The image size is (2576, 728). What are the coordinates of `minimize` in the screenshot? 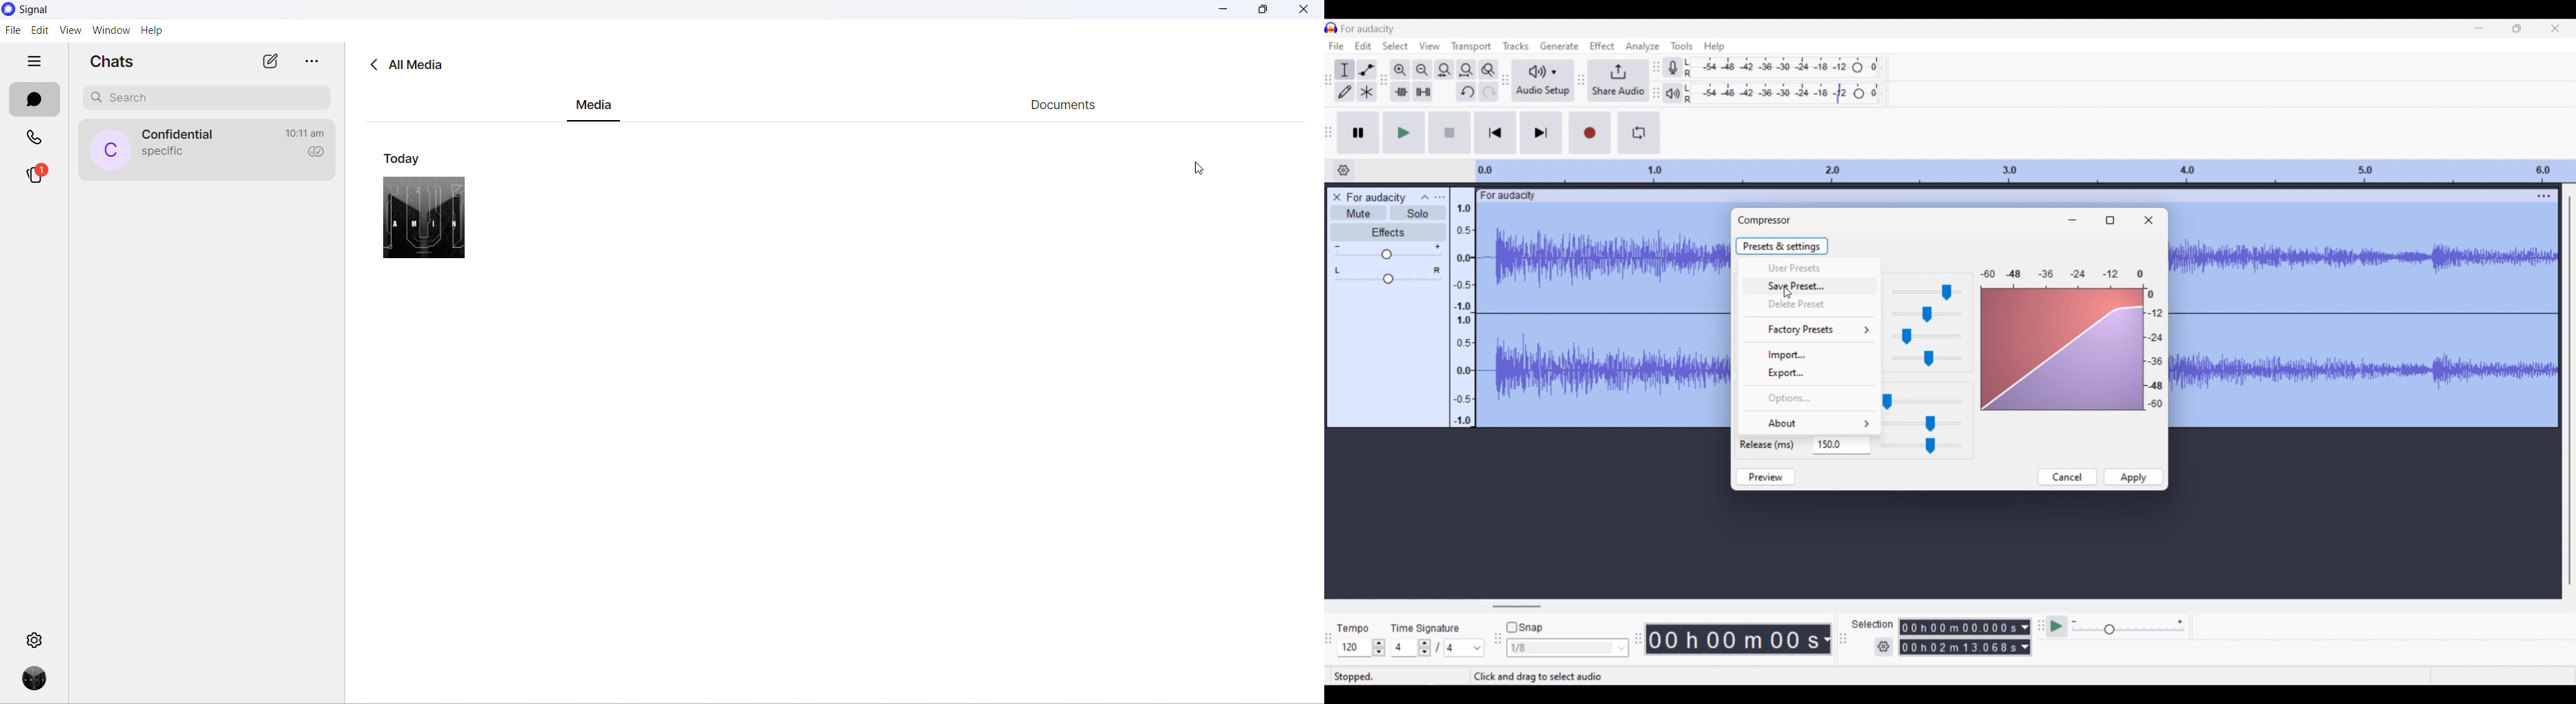 It's located at (1223, 12).